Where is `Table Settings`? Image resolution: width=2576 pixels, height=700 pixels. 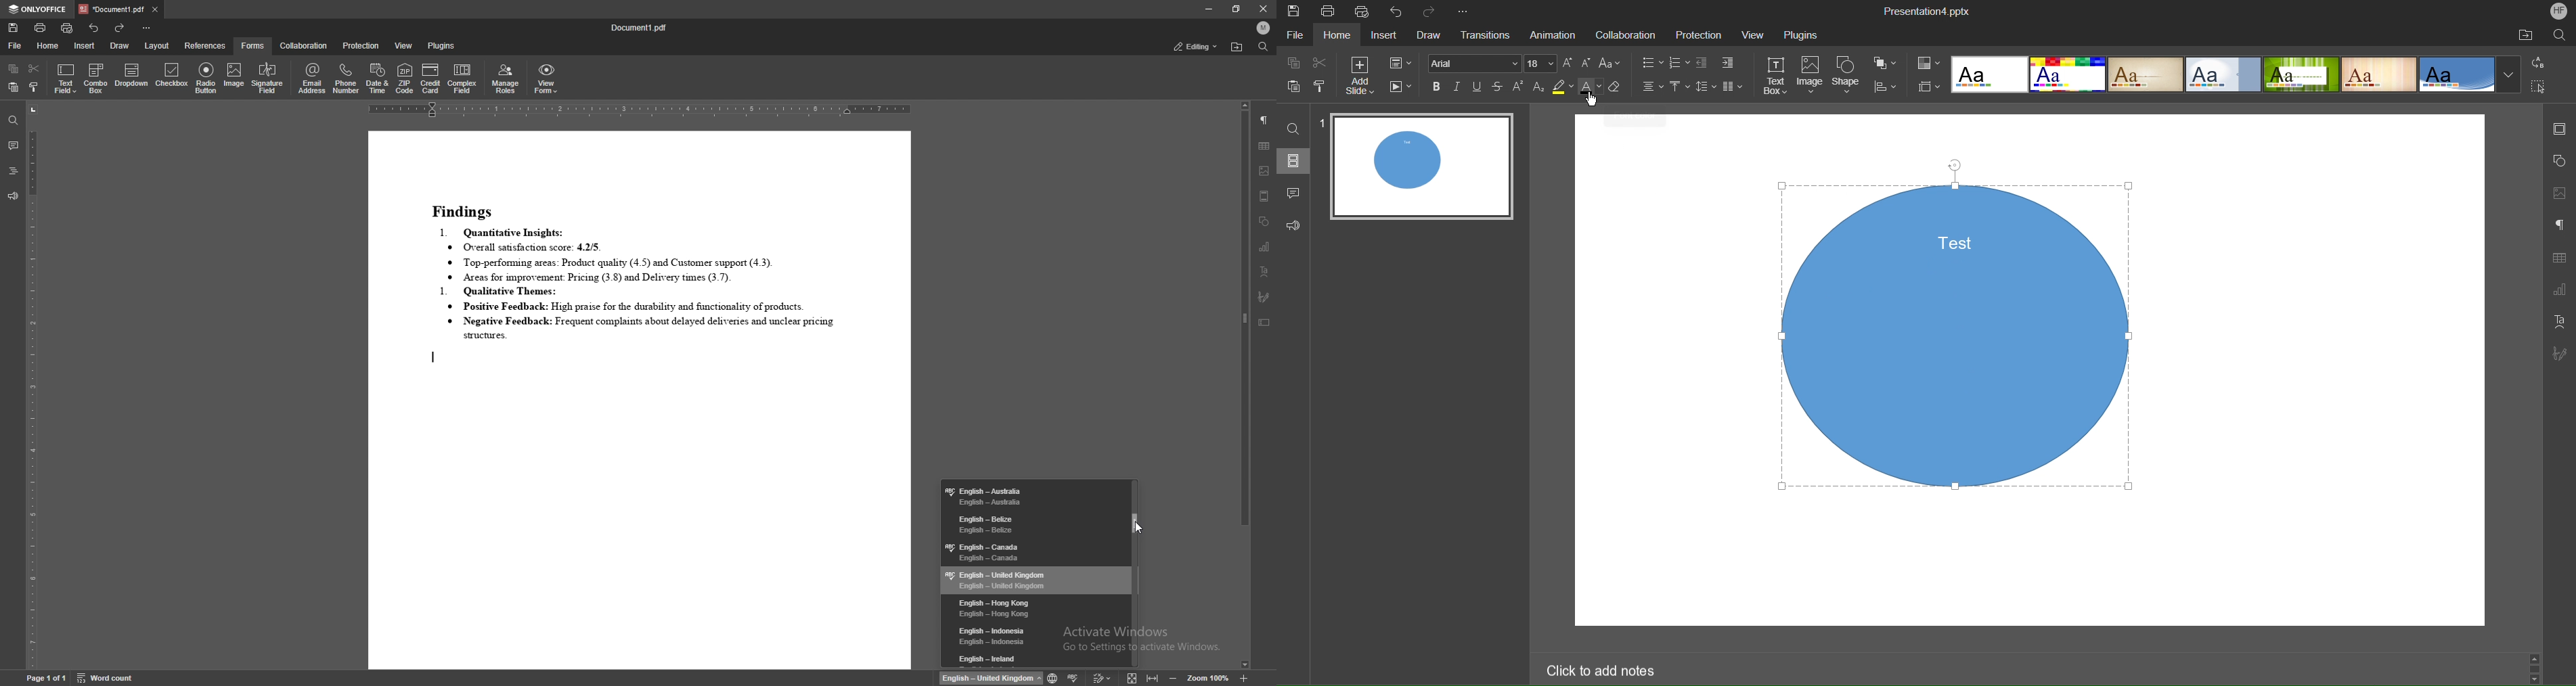
Table Settings is located at coordinates (2558, 258).